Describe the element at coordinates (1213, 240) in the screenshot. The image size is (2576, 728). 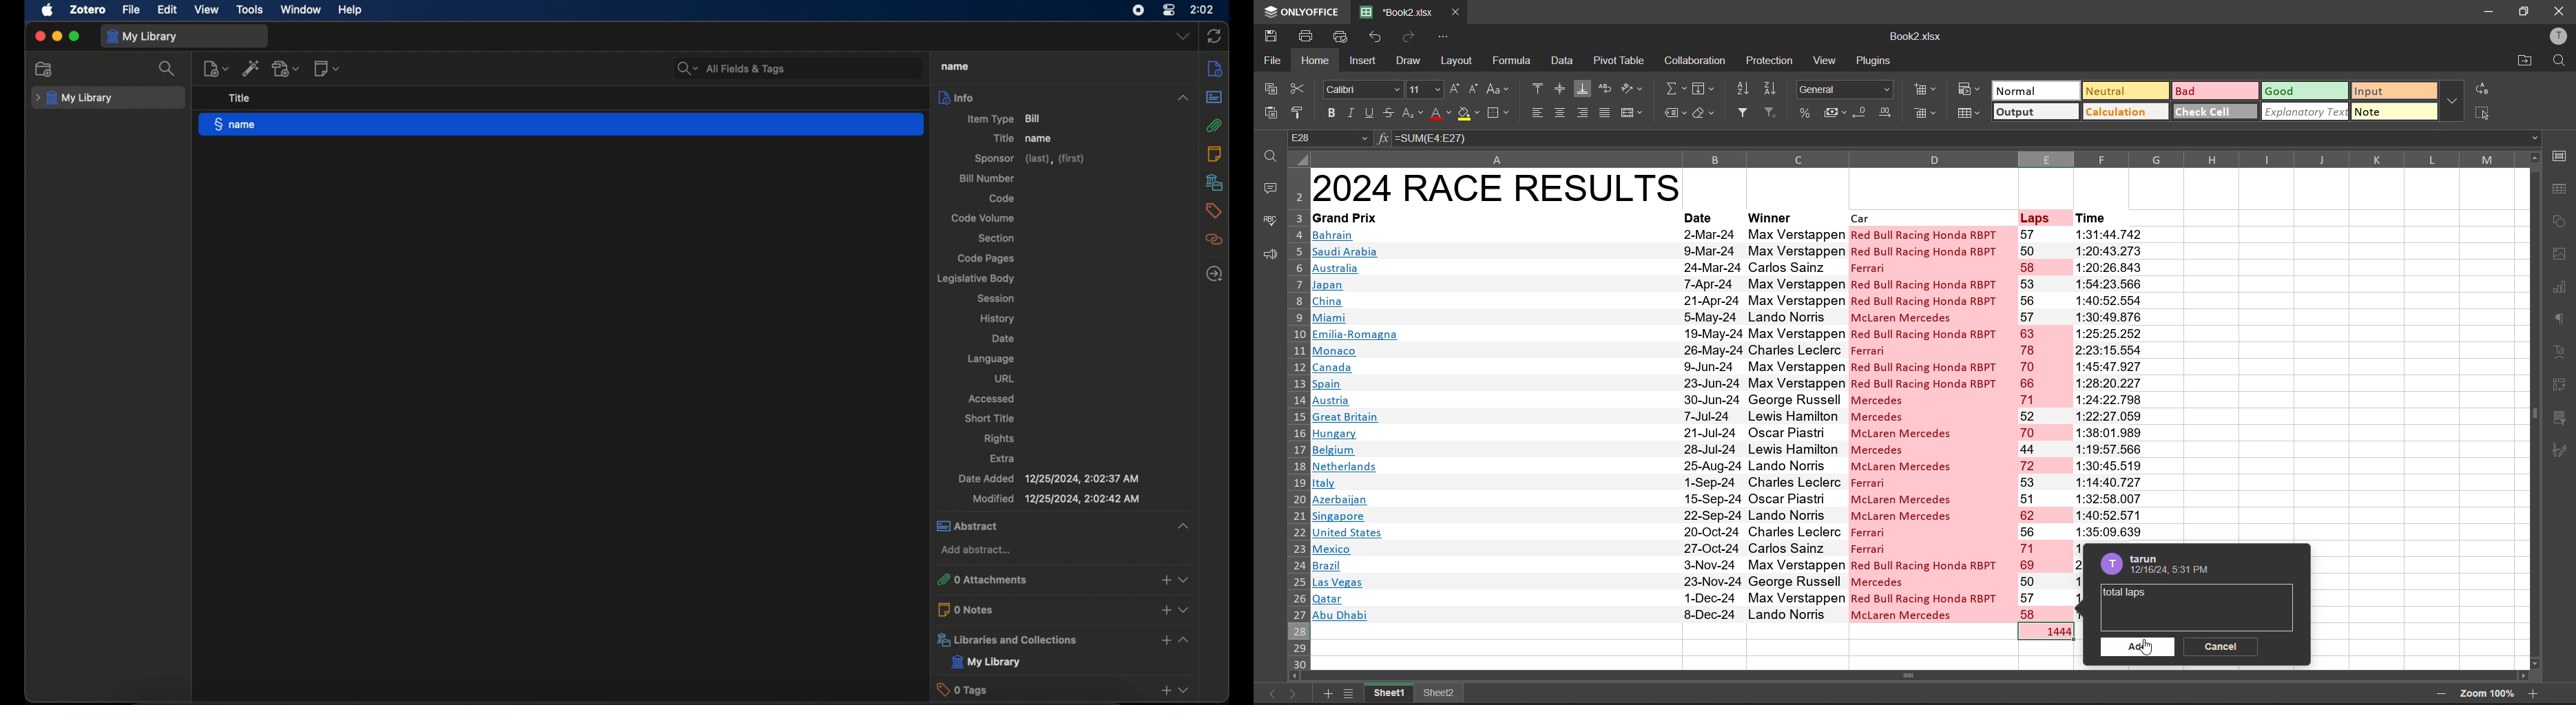
I see `related` at that location.